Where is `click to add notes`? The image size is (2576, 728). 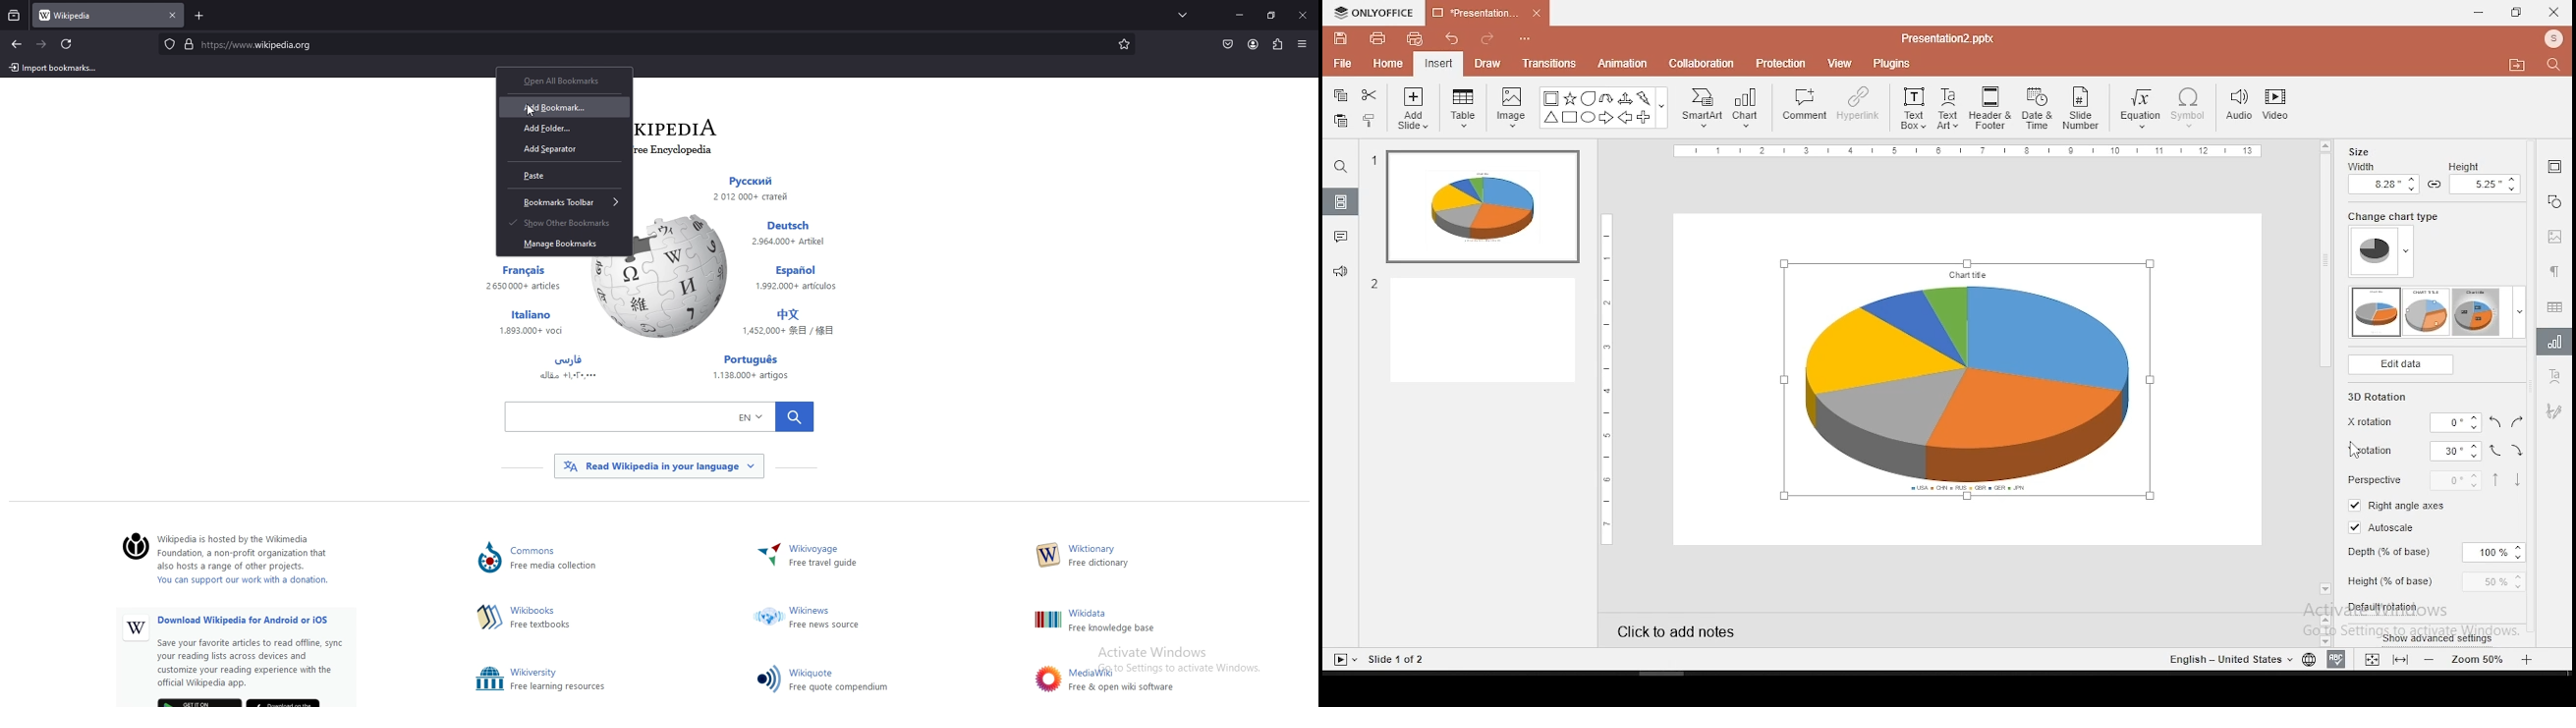 click to add notes is located at coordinates (1678, 630).